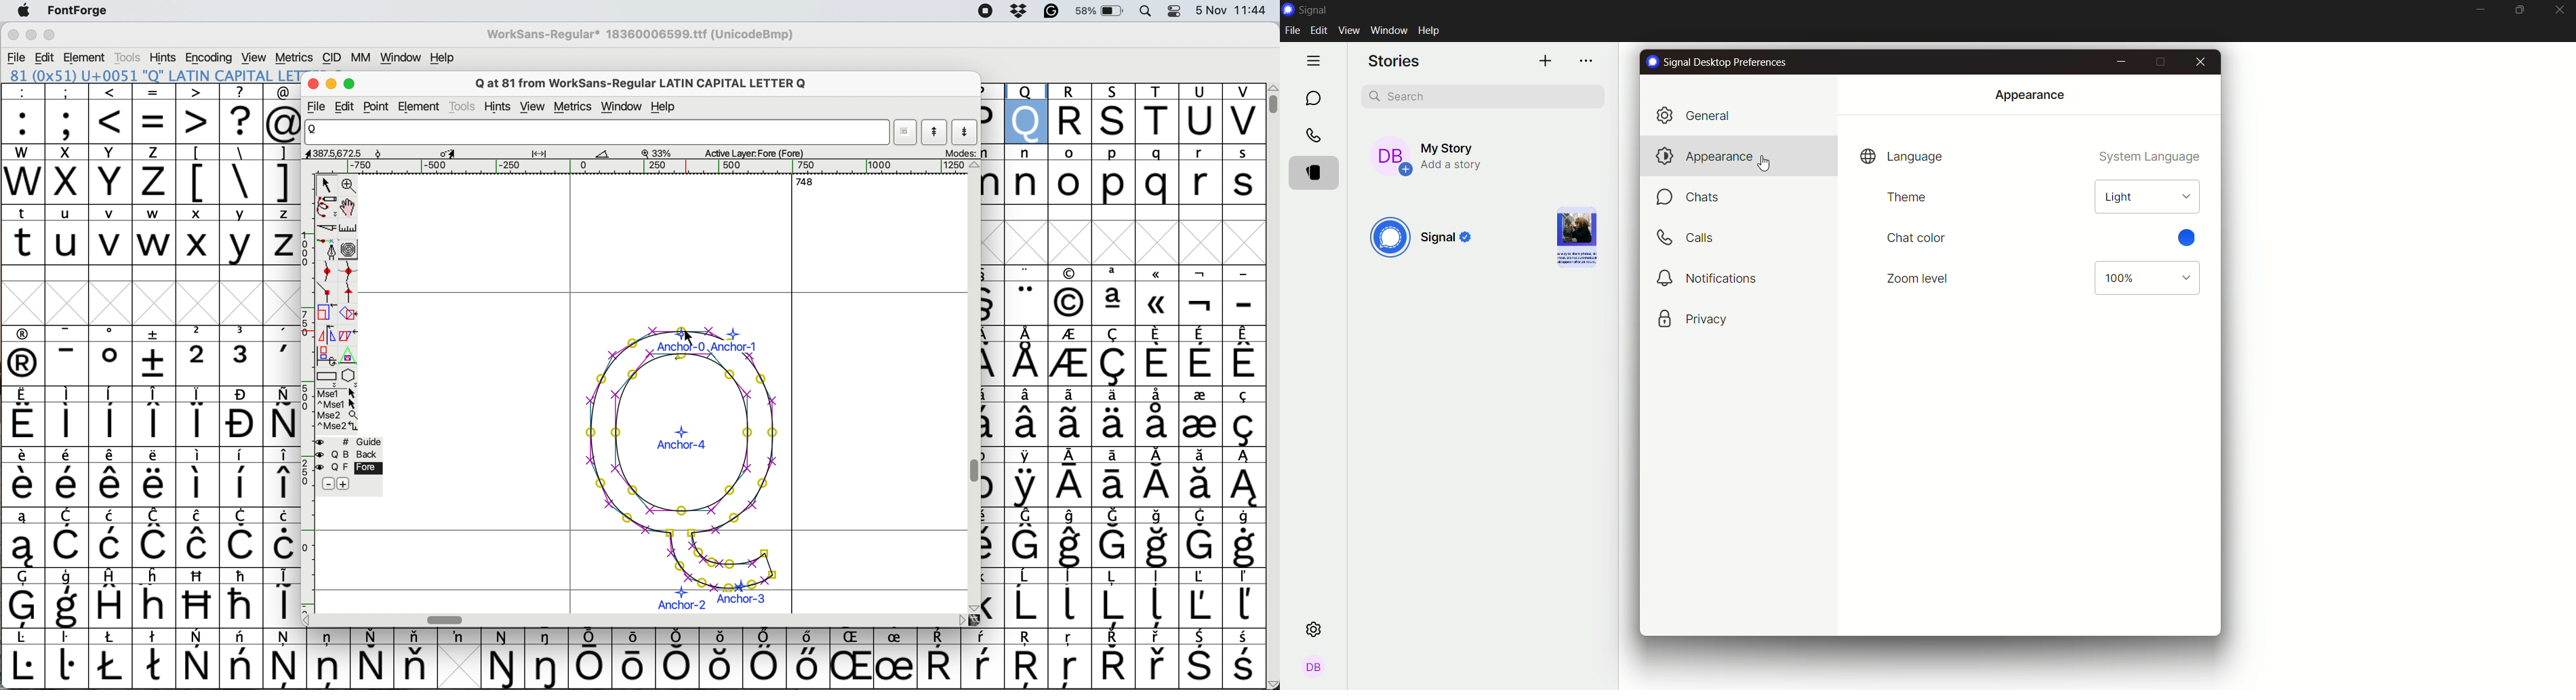 This screenshot has height=700, width=2576. I want to click on settings, so click(1316, 628).